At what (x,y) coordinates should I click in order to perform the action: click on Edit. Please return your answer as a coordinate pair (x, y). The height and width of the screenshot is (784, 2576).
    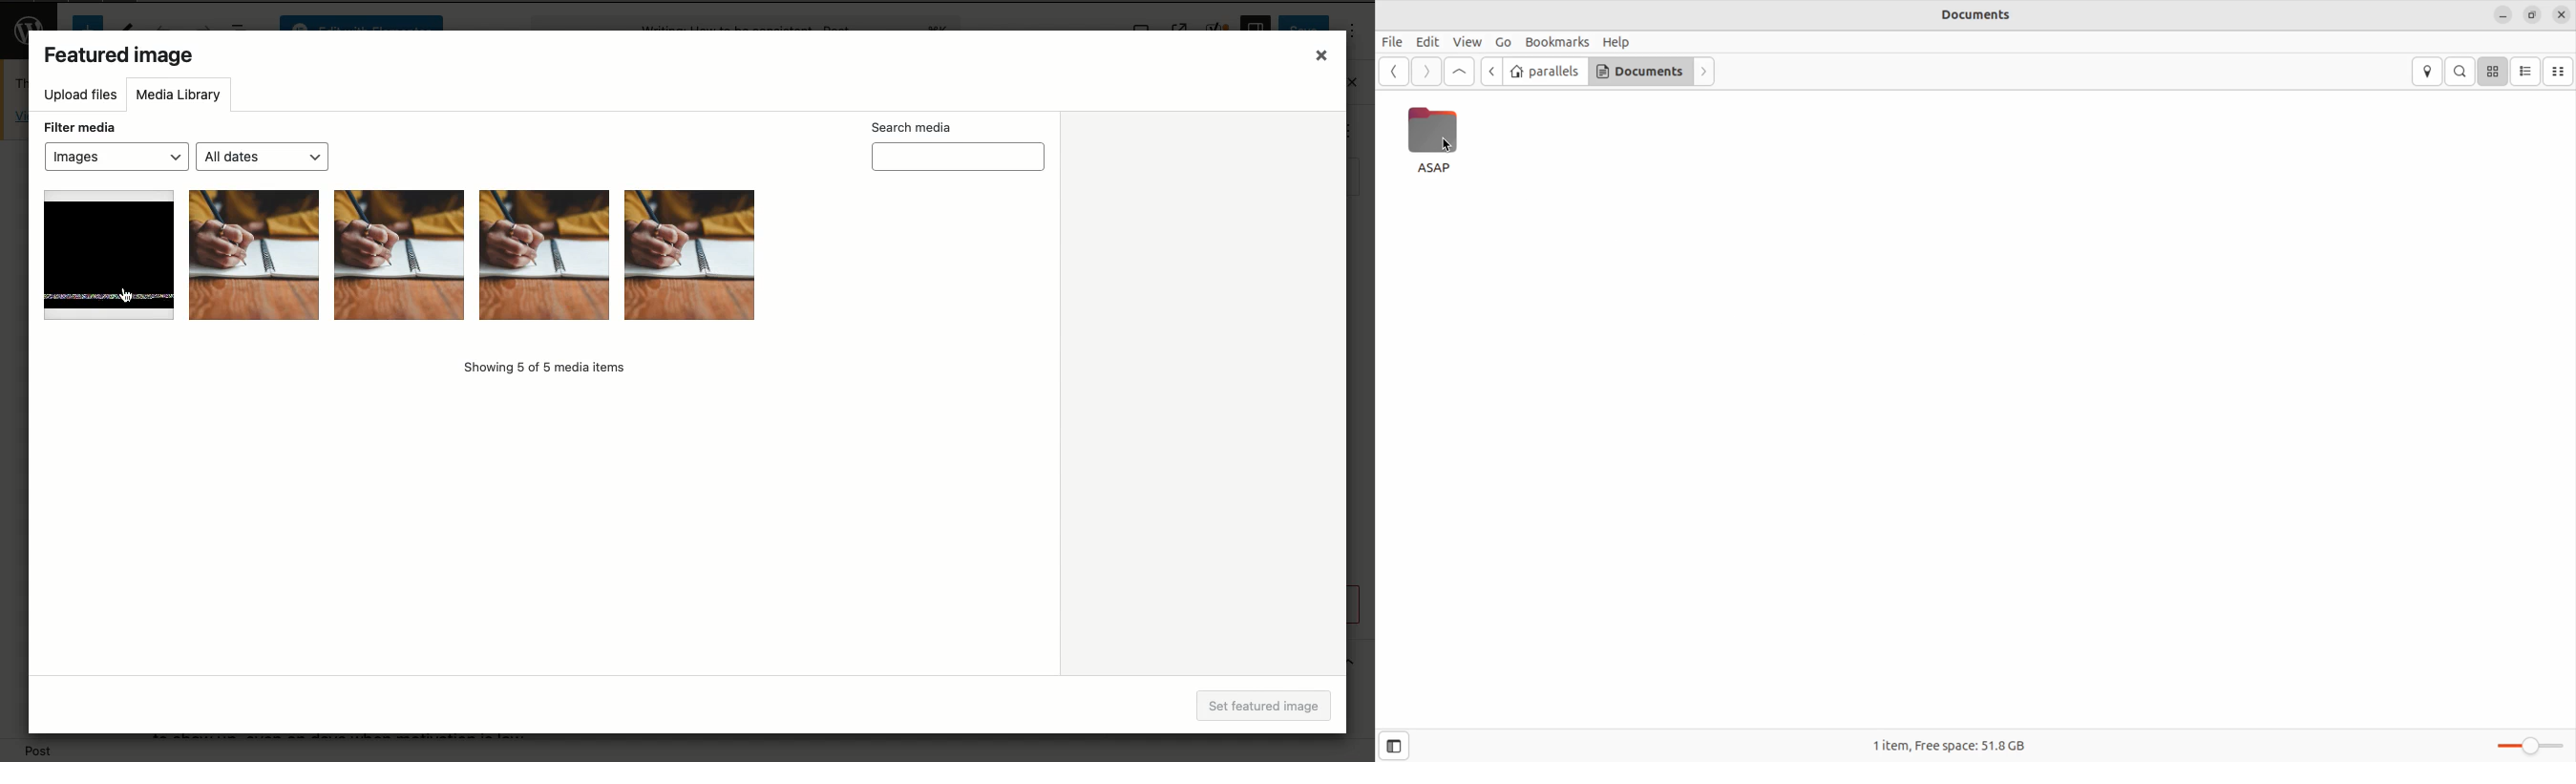
    Looking at the image, I should click on (1429, 43).